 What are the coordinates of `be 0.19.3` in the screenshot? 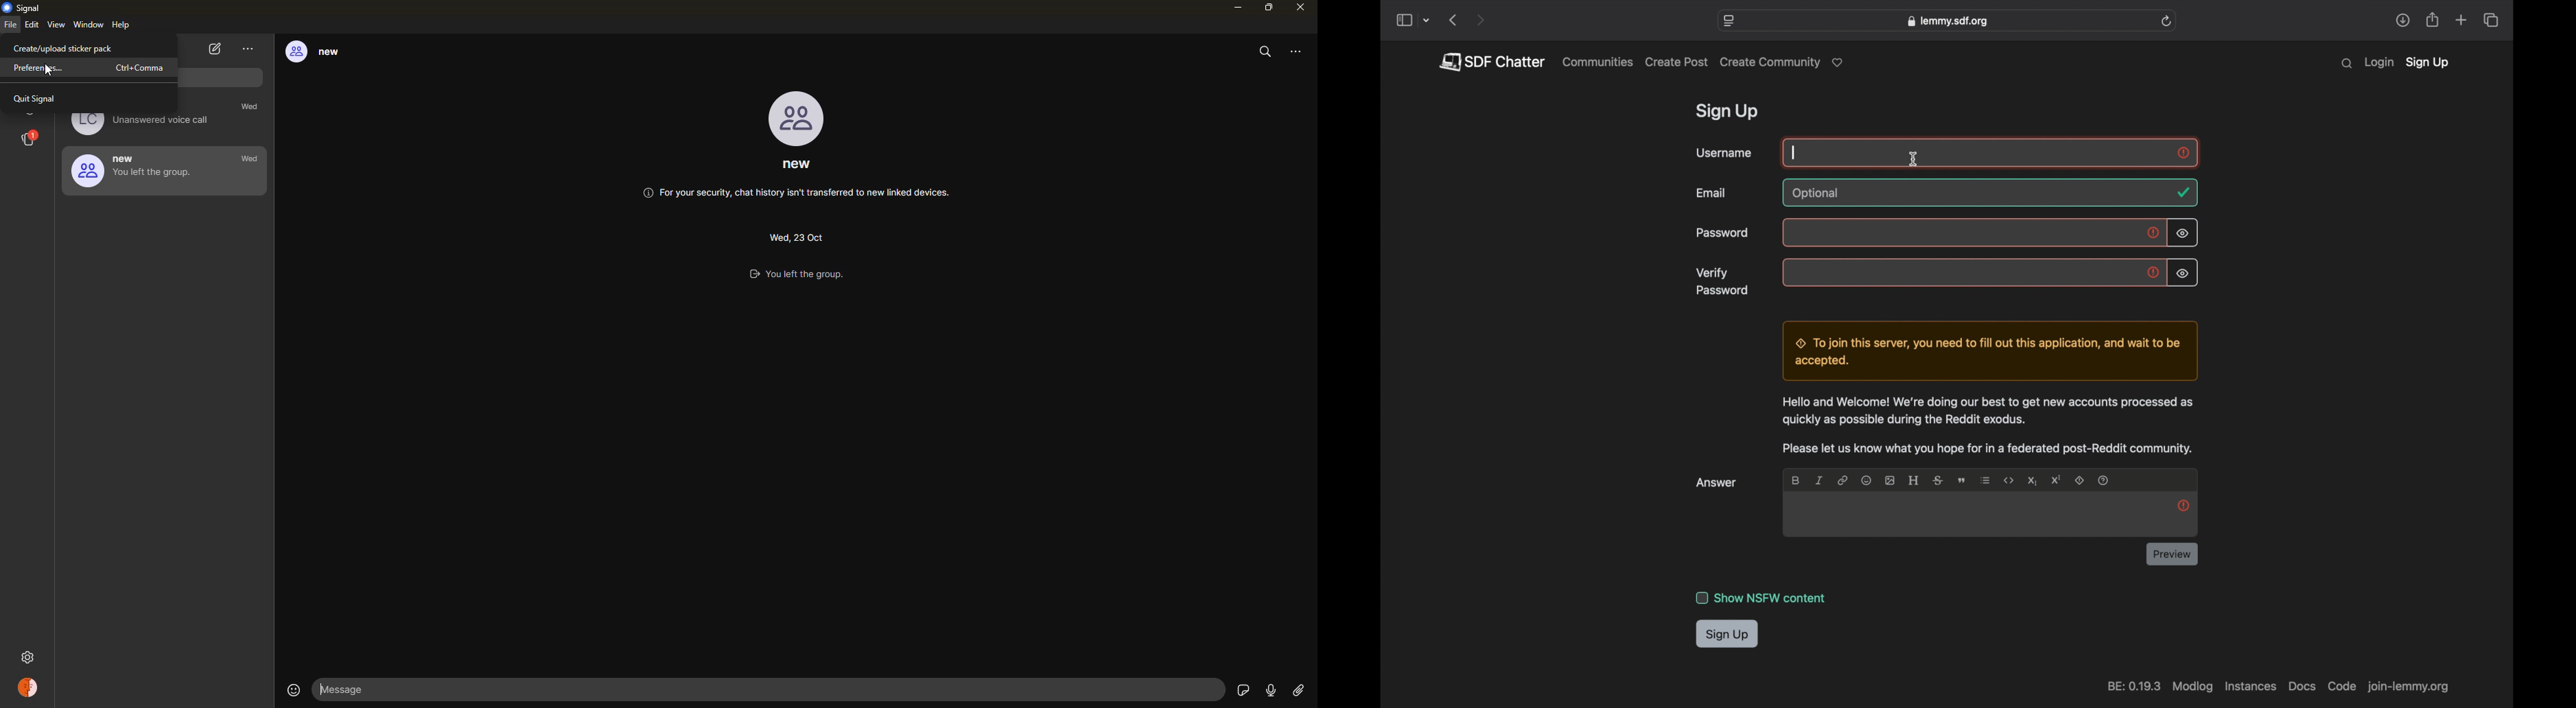 It's located at (2133, 686).